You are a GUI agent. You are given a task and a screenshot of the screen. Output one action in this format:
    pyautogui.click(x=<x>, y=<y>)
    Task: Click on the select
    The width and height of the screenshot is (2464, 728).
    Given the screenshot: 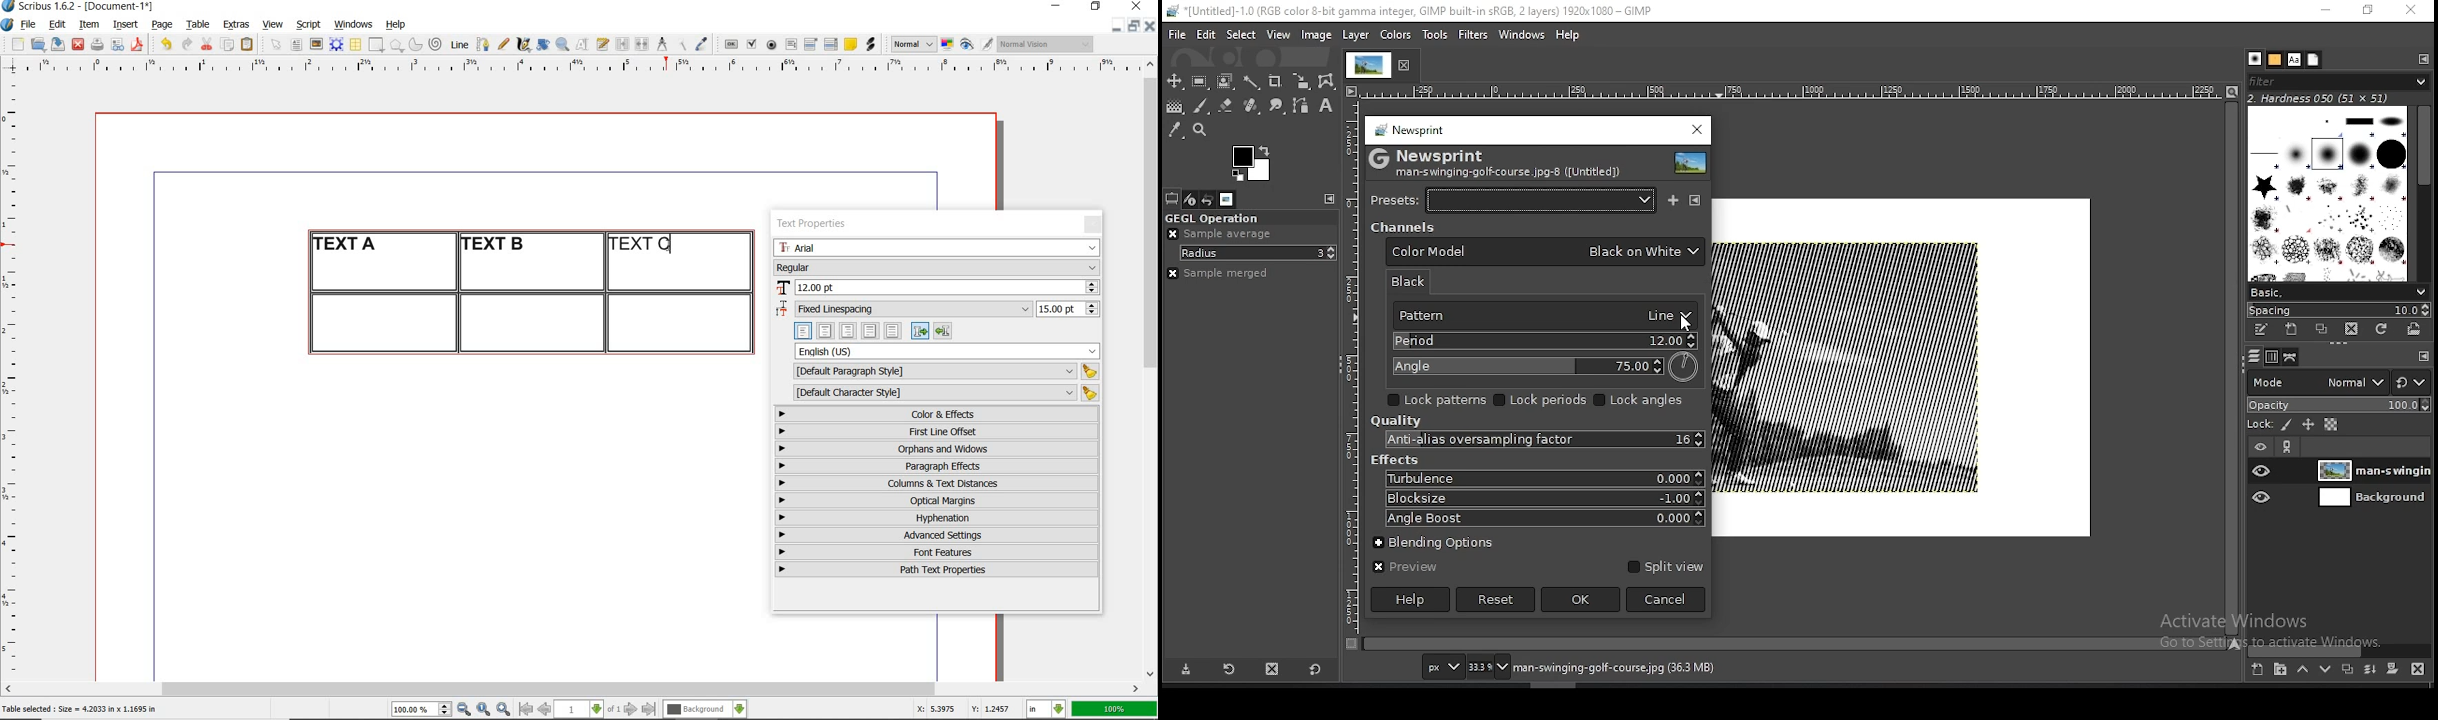 What is the action you would take?
    pyautogui.click(x=1241, y=35)
    